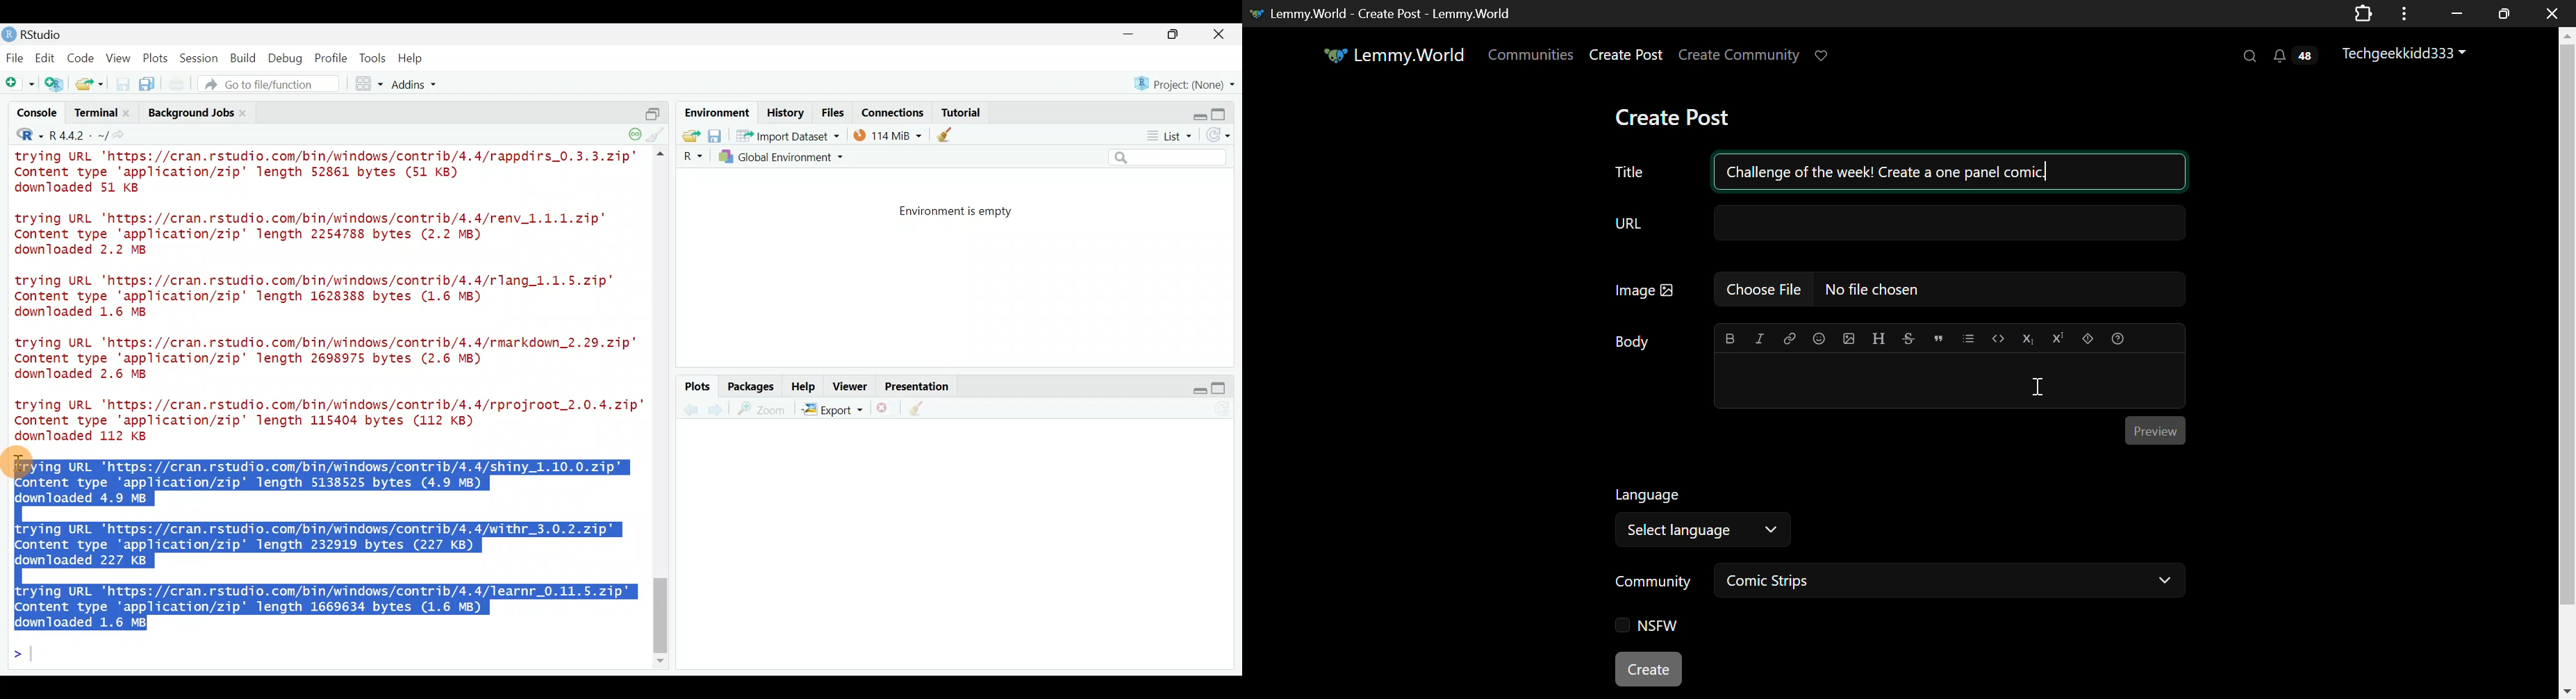 The height and width of the screenshot is (700, 2576). What do you see at coordinates (1220, 36) in the screenshot?
I see `close` at bounding box center [1220, 36].